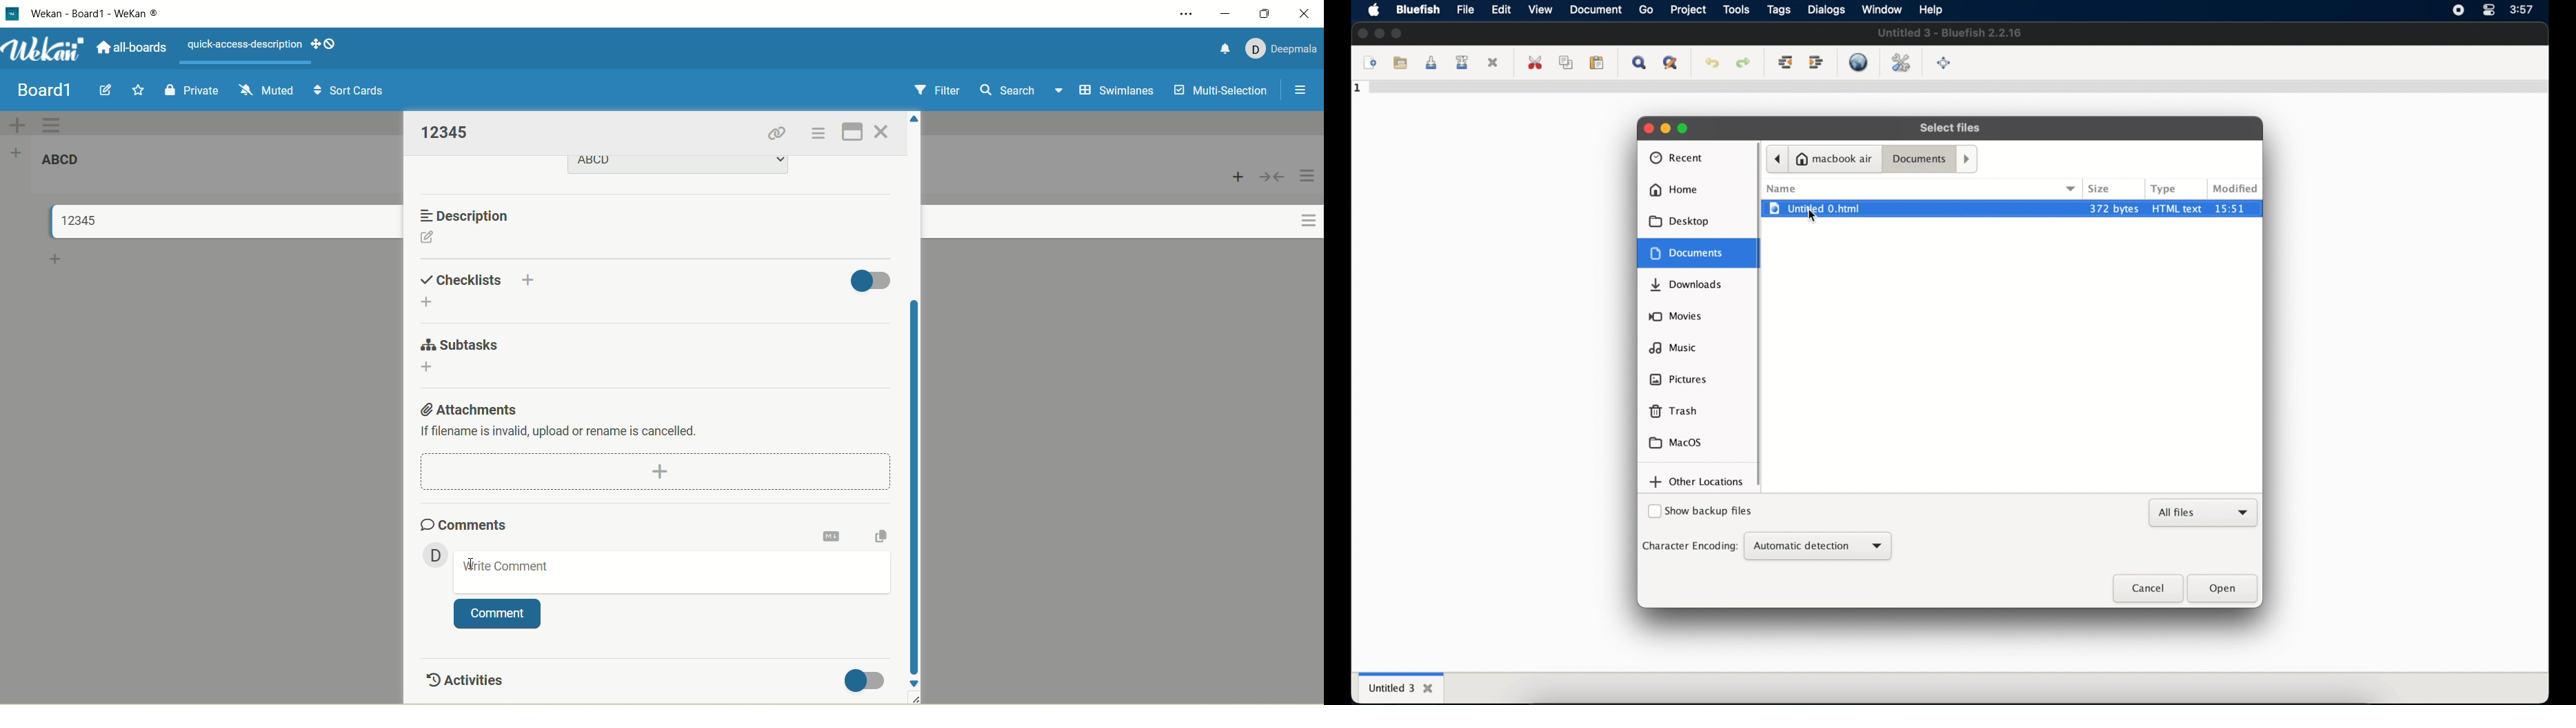 Image resolution: width=2576 pixels, height=728 pixels. I want to click on list title, so click(68, 163).